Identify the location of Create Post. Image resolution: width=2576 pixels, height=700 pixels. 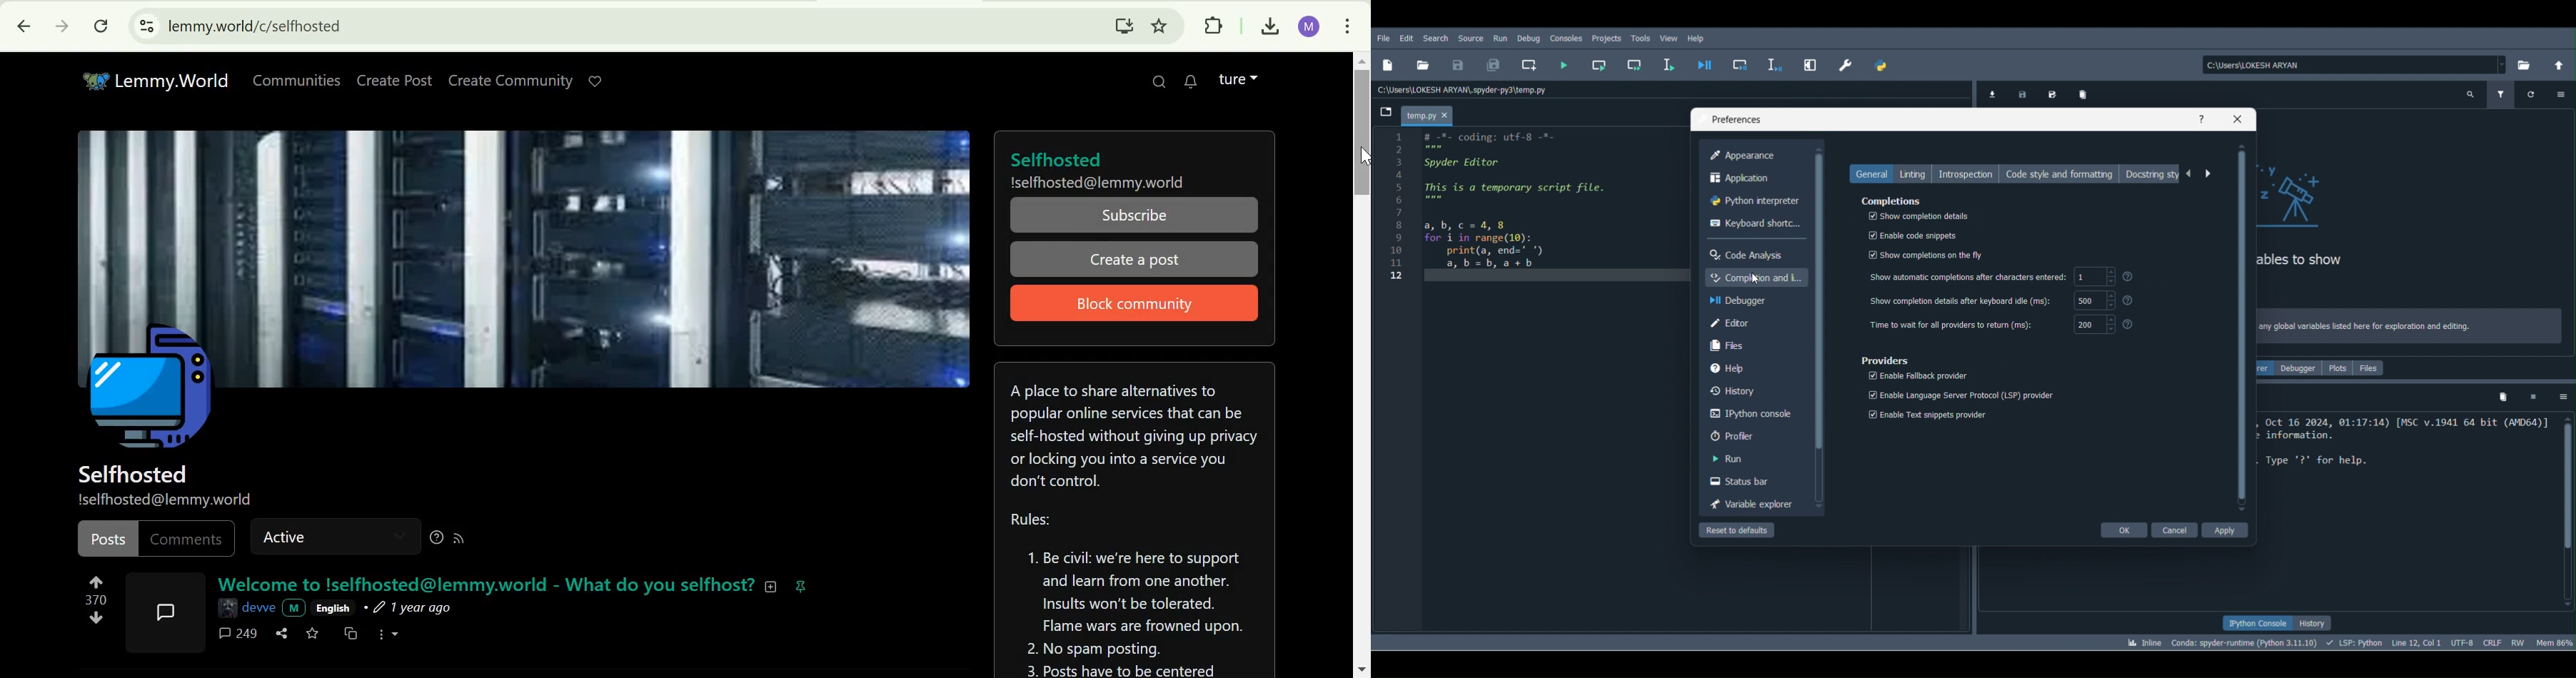
(396, 81).